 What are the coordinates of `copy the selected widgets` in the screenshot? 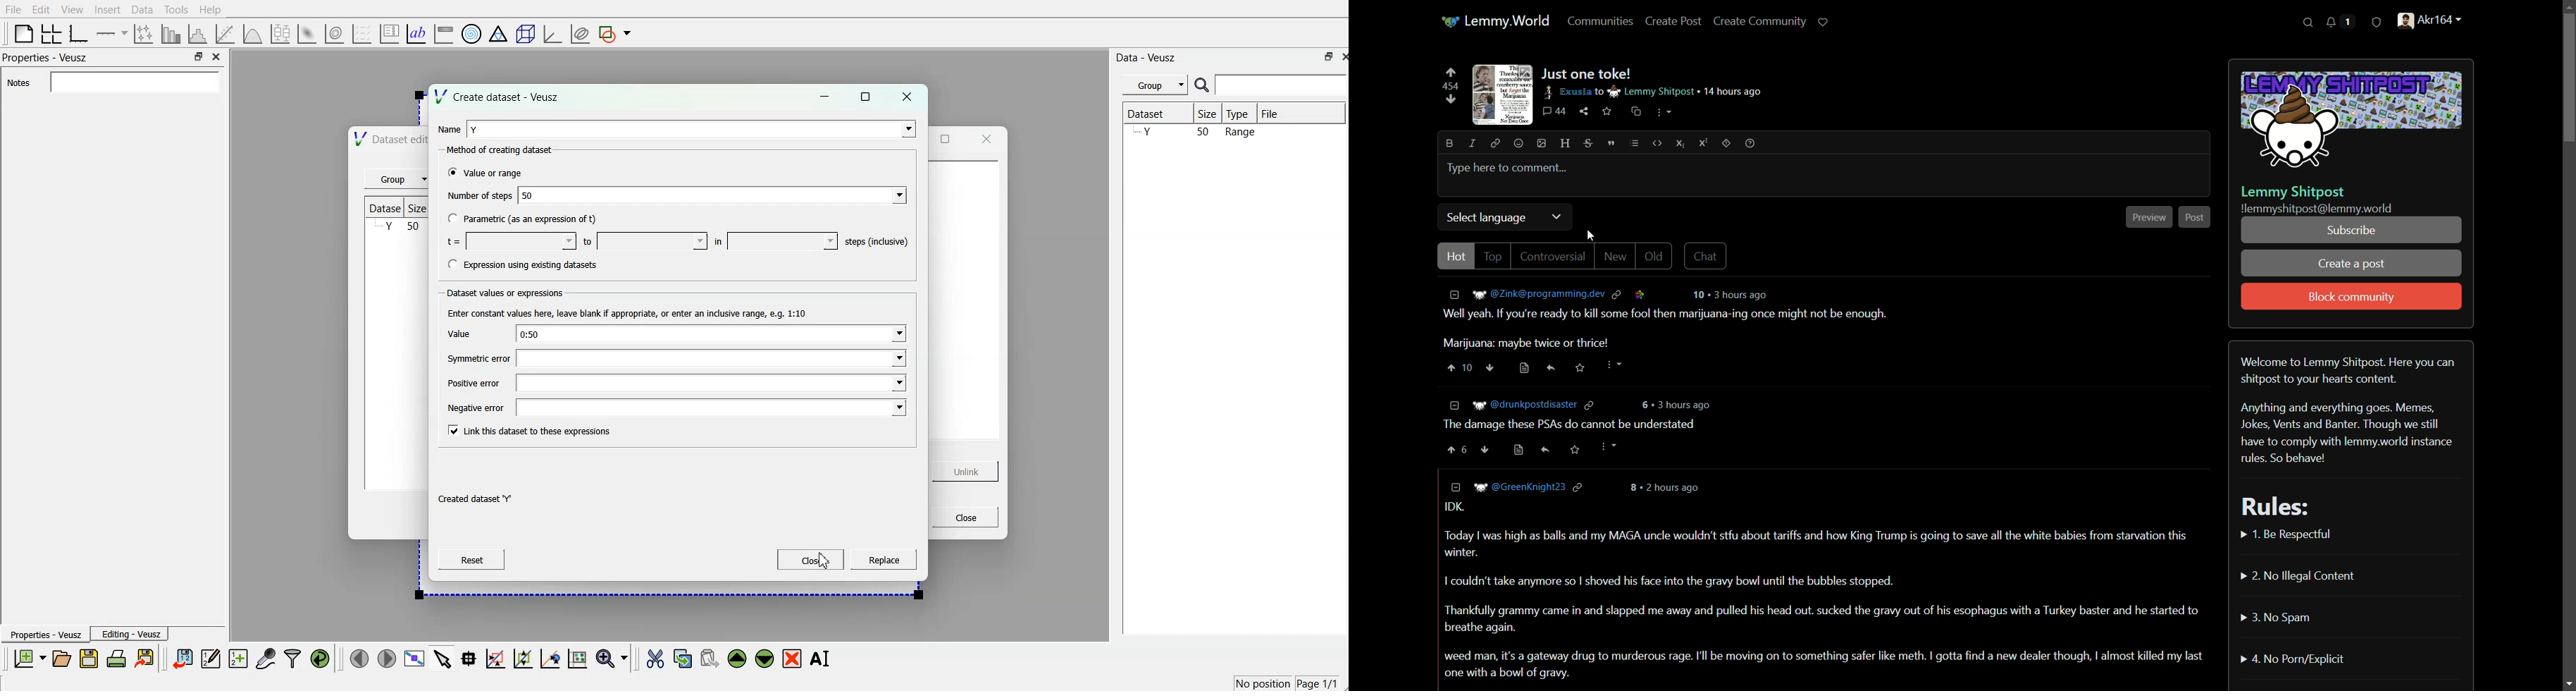 It's located at (683, 659).